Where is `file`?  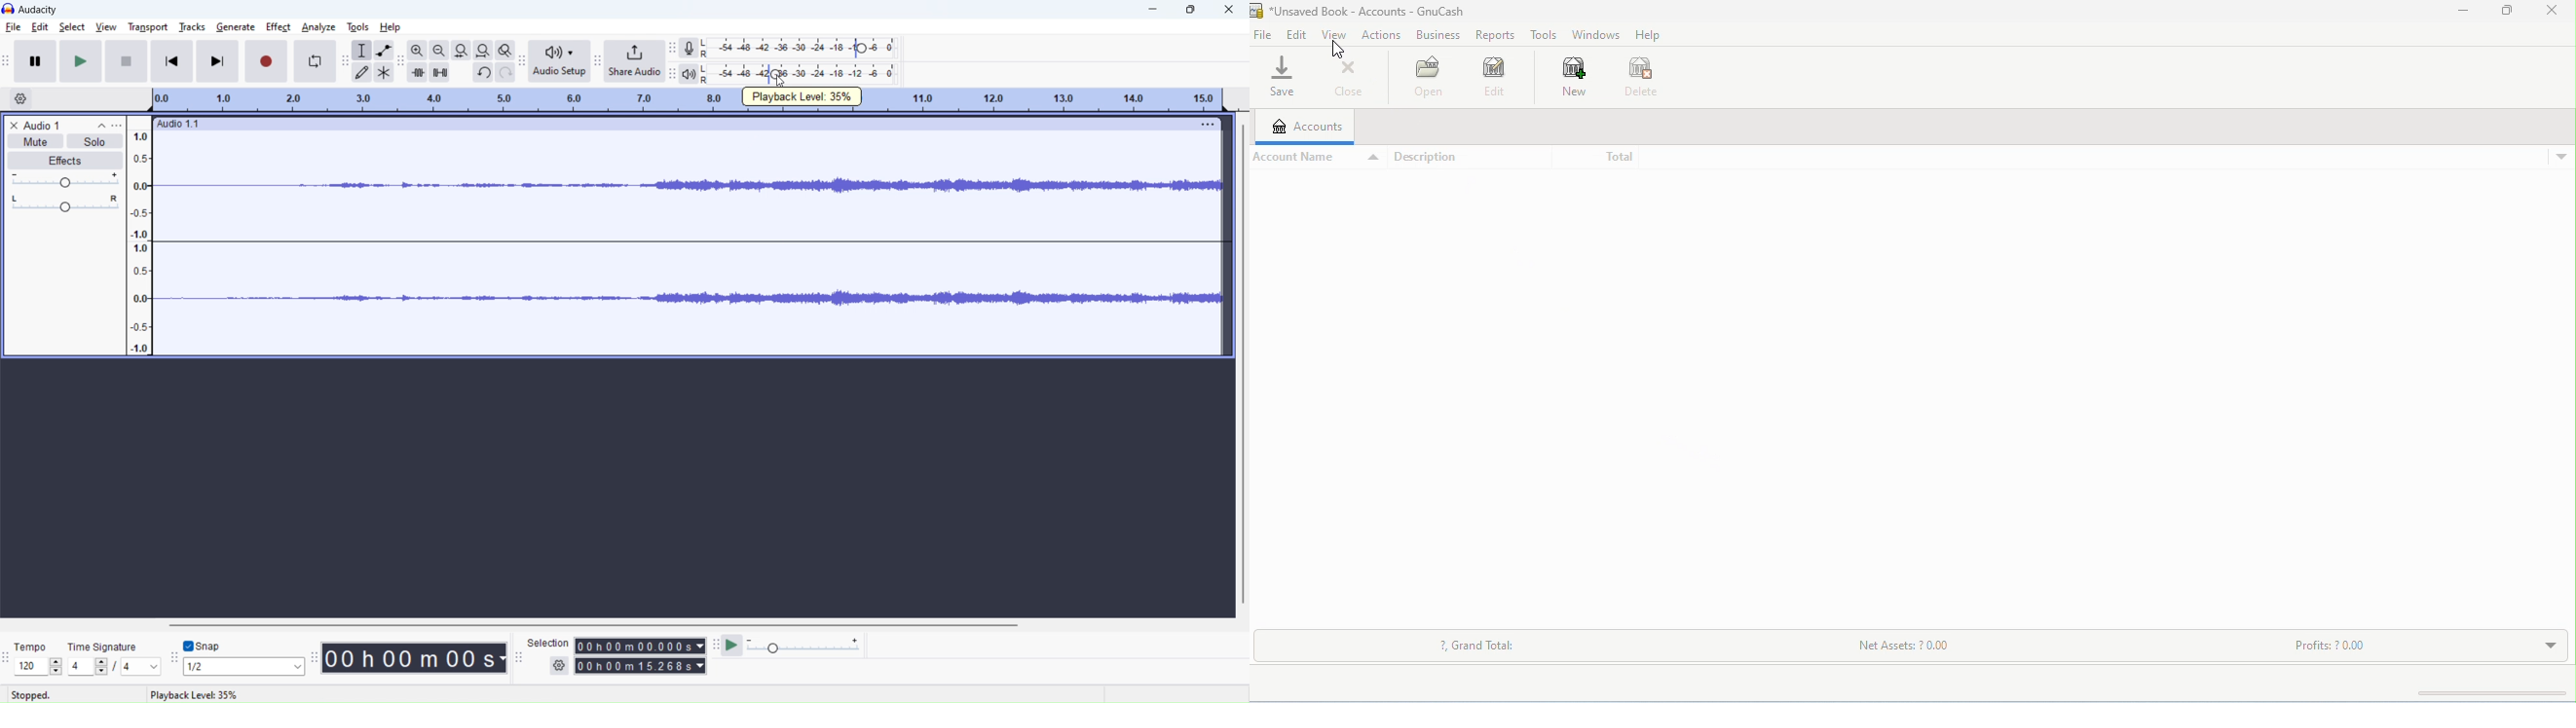
file is located at coordinates (1263, 36).